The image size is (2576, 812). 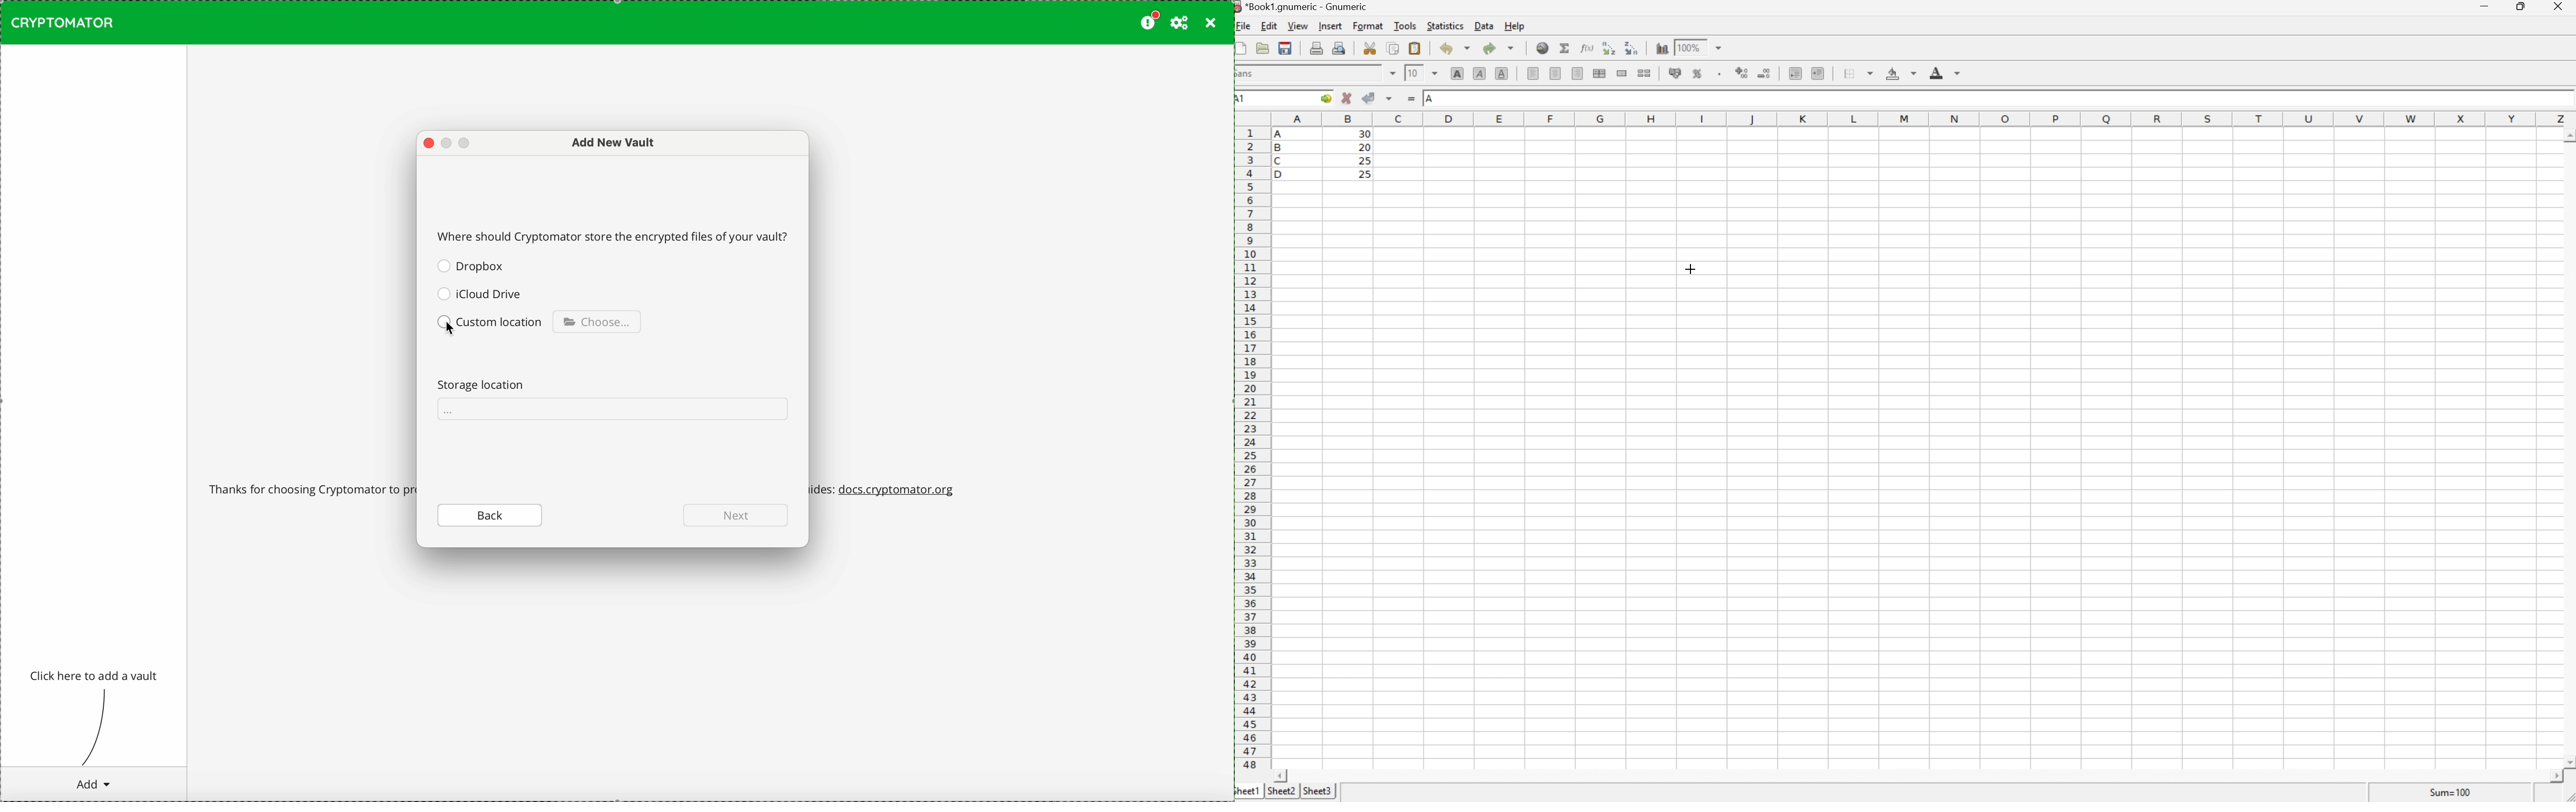 I want to click on Scroll Left, so click(x=1283, y=775).